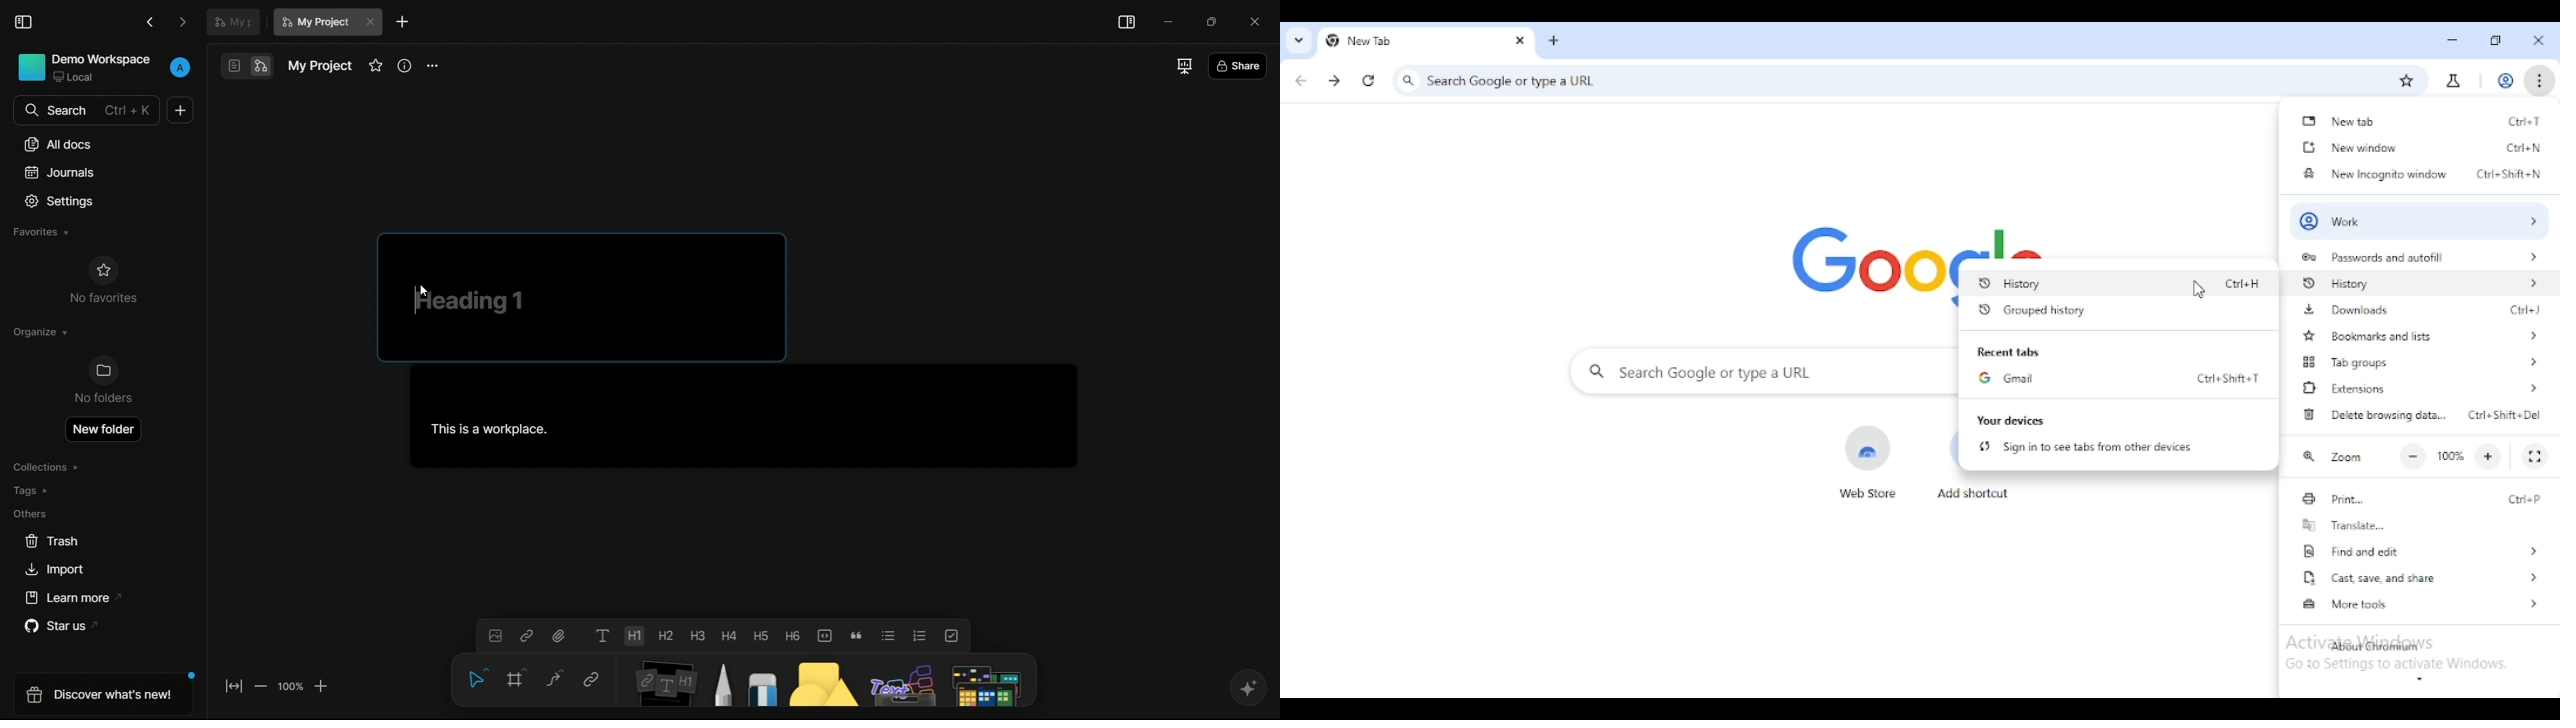 This screenshot has width=2576, height=728. I want to click on fit to screen, so click(234, 685).